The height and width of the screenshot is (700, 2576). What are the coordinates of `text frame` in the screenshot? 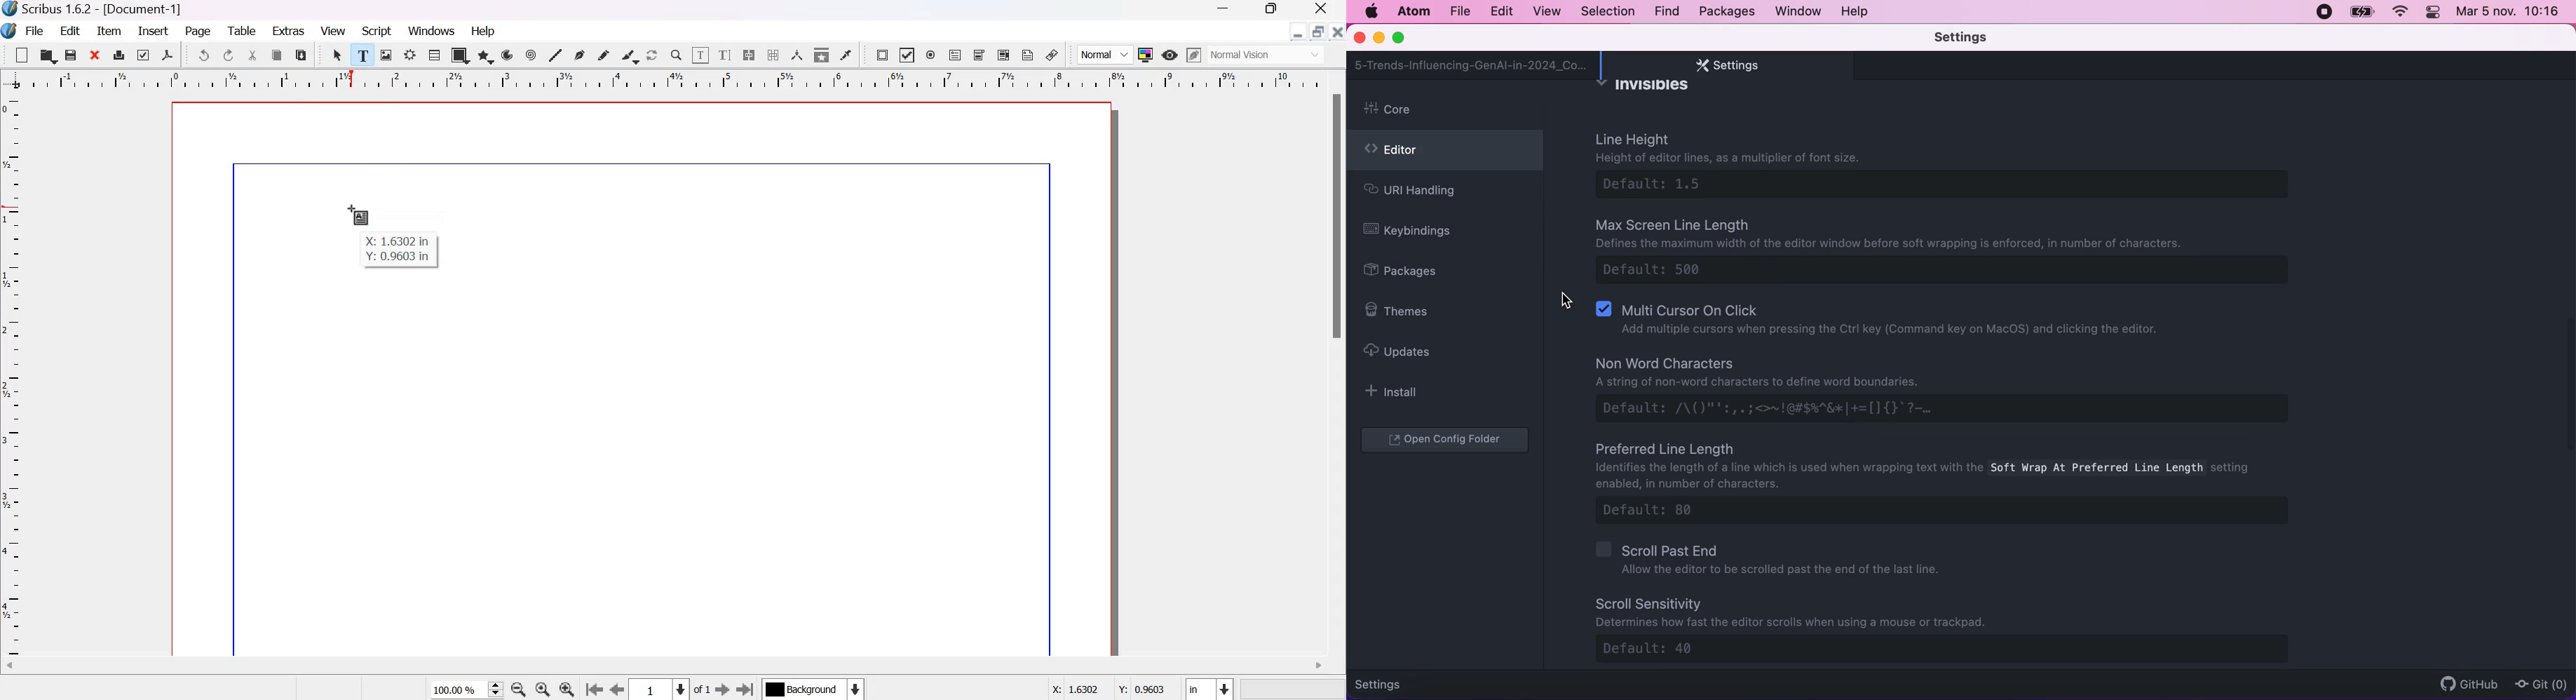 It's located at (363, 53).